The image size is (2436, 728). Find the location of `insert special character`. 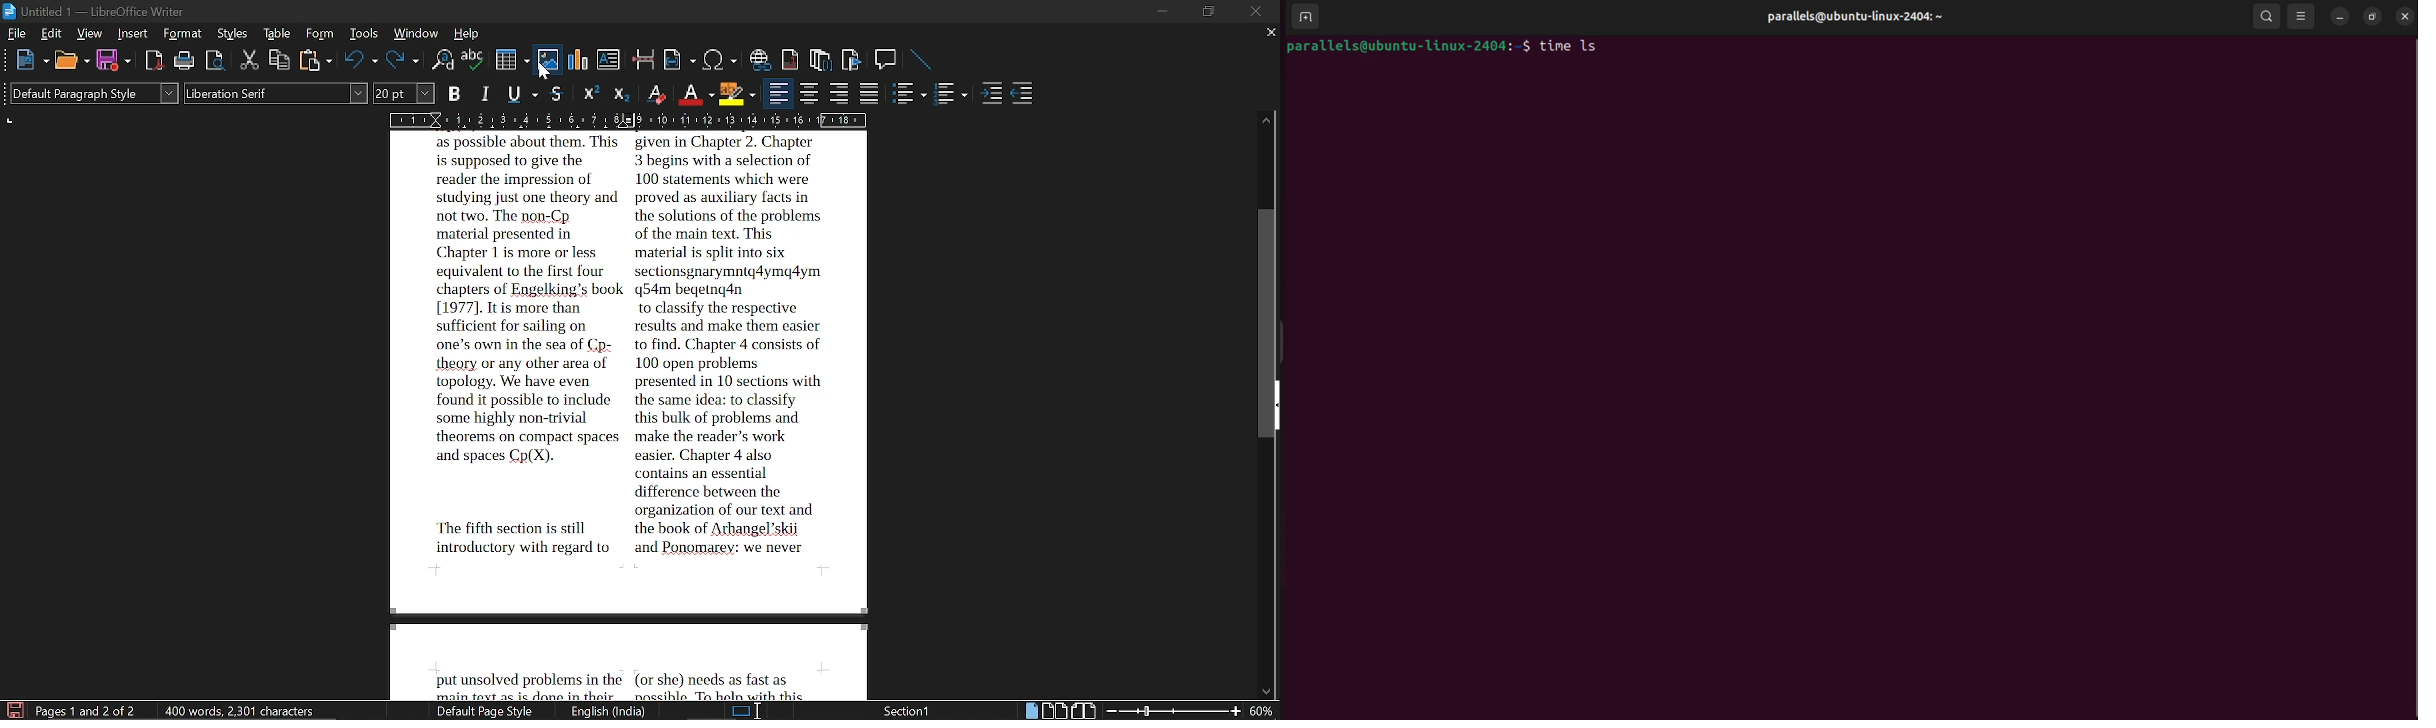

insert special character is located at coordinates (720, 57).